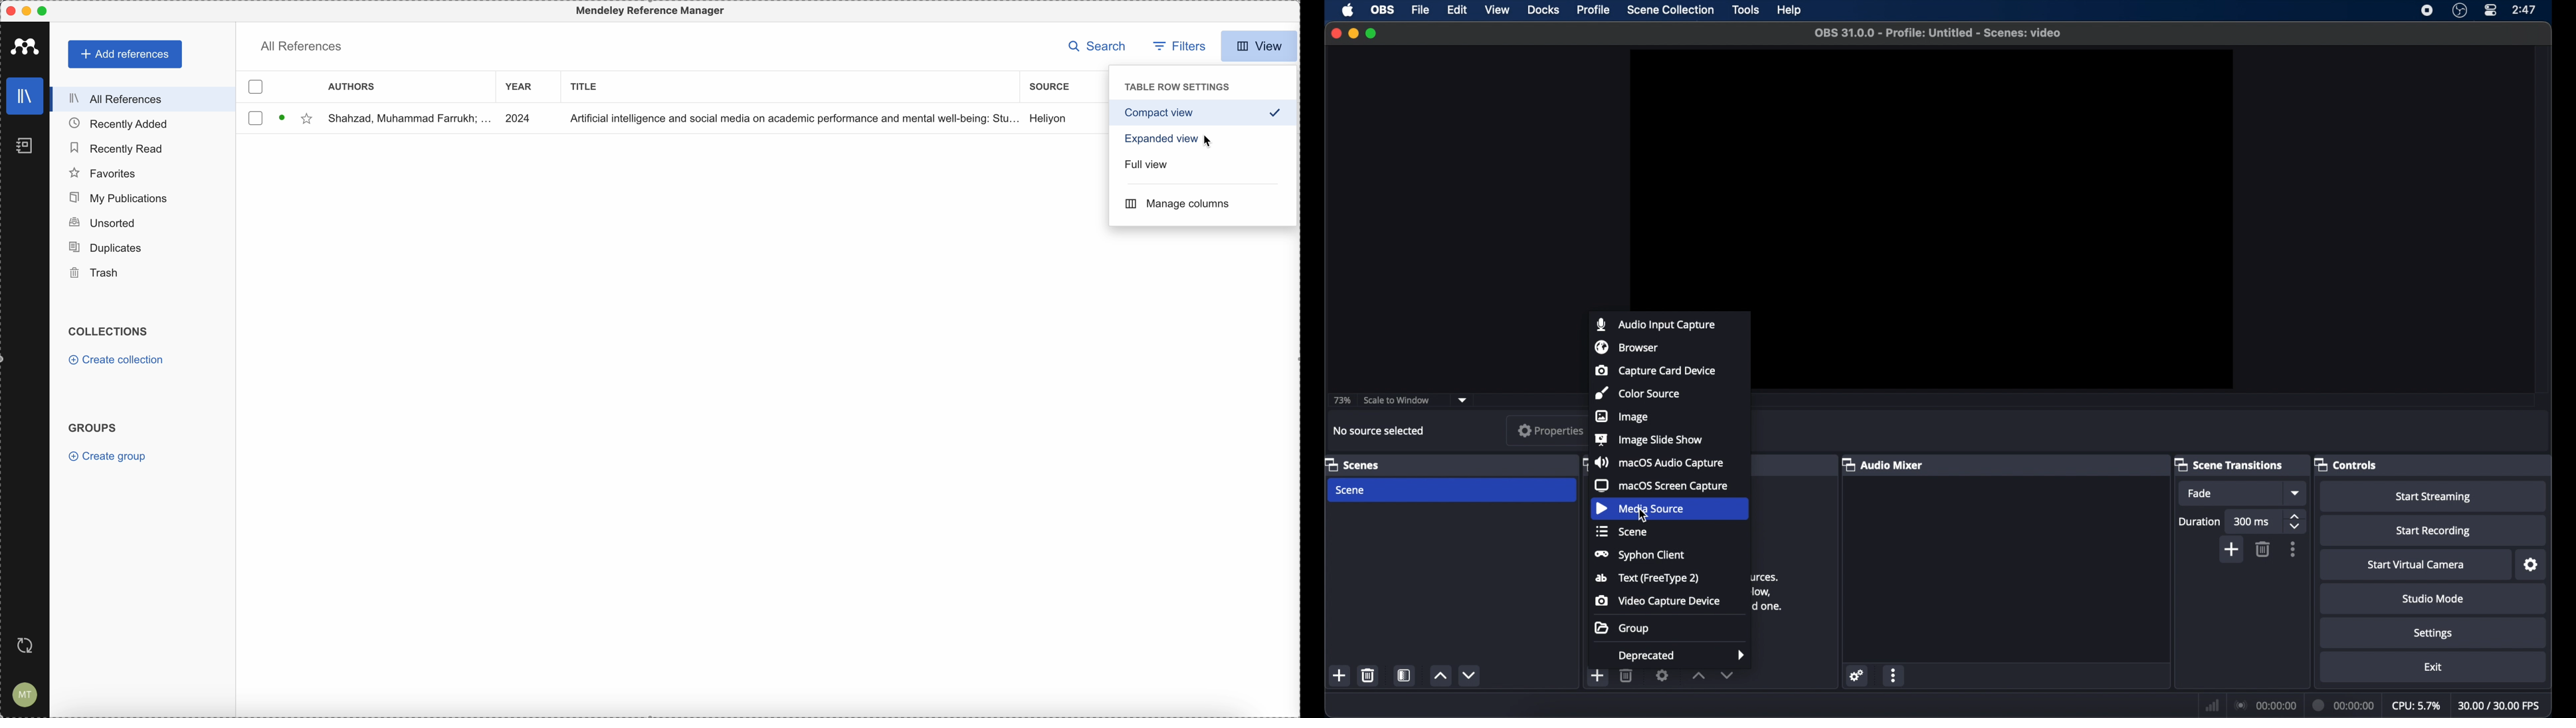 The image size is (2576, 728). I want to click on browser, so click(1627, 347).